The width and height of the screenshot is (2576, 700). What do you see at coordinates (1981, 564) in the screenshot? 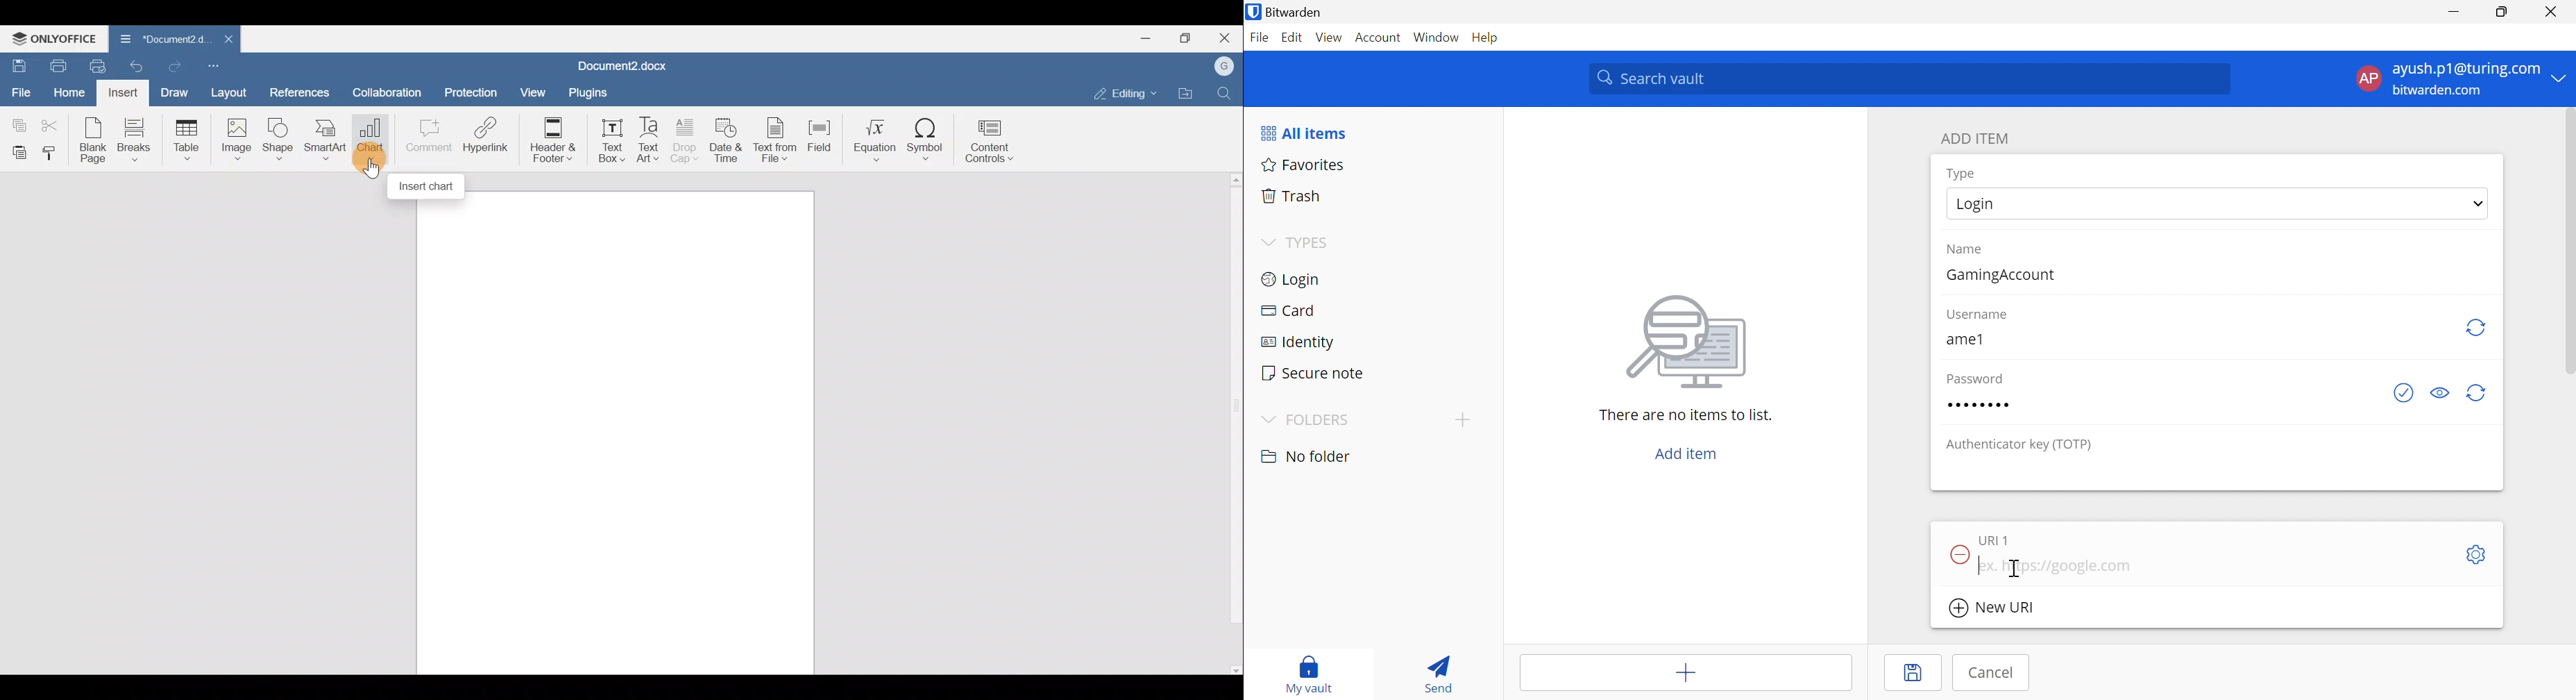
I see `Typing Cursor` at bounding box center [1981, 564].